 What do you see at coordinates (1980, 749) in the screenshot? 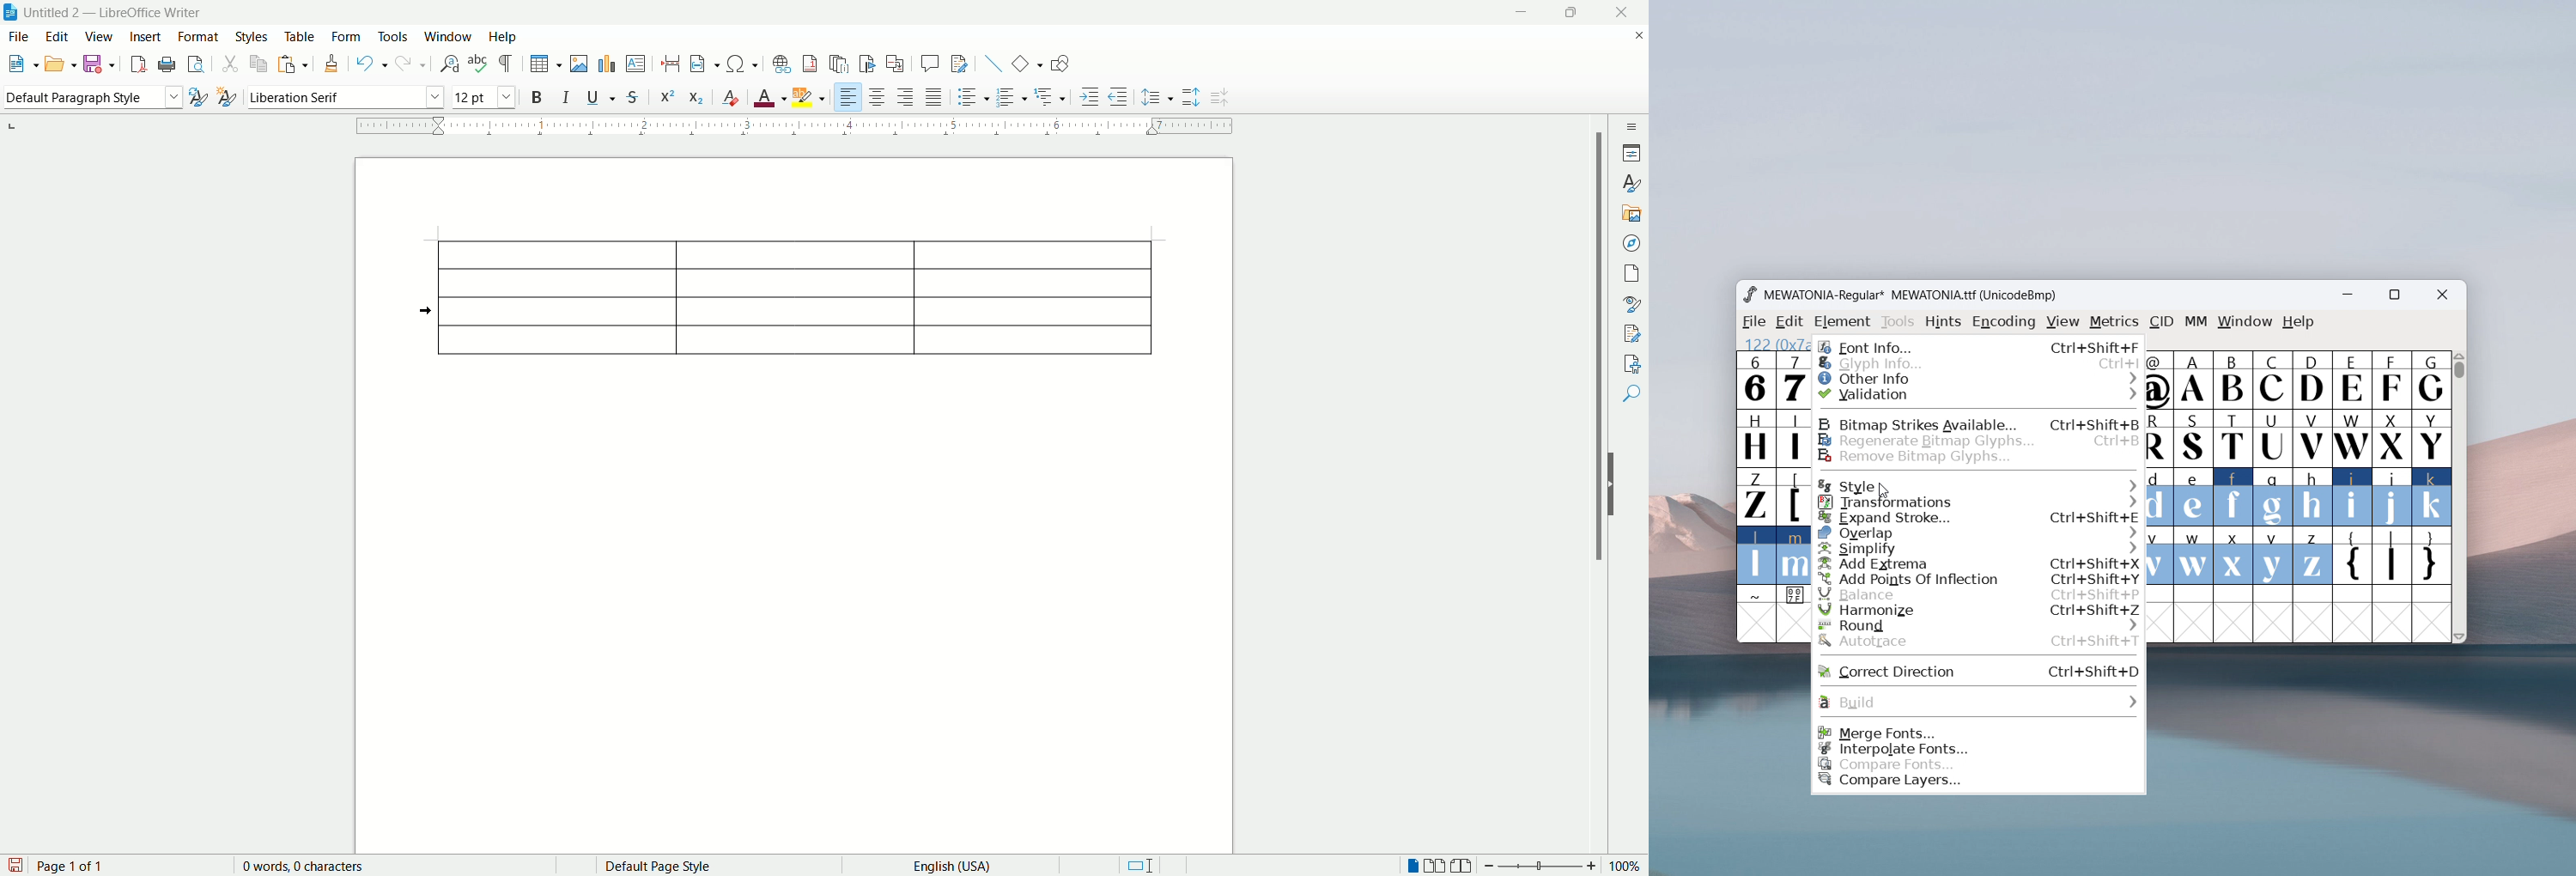
I see `interpolate fonts` at bounding box center [1980, 749].